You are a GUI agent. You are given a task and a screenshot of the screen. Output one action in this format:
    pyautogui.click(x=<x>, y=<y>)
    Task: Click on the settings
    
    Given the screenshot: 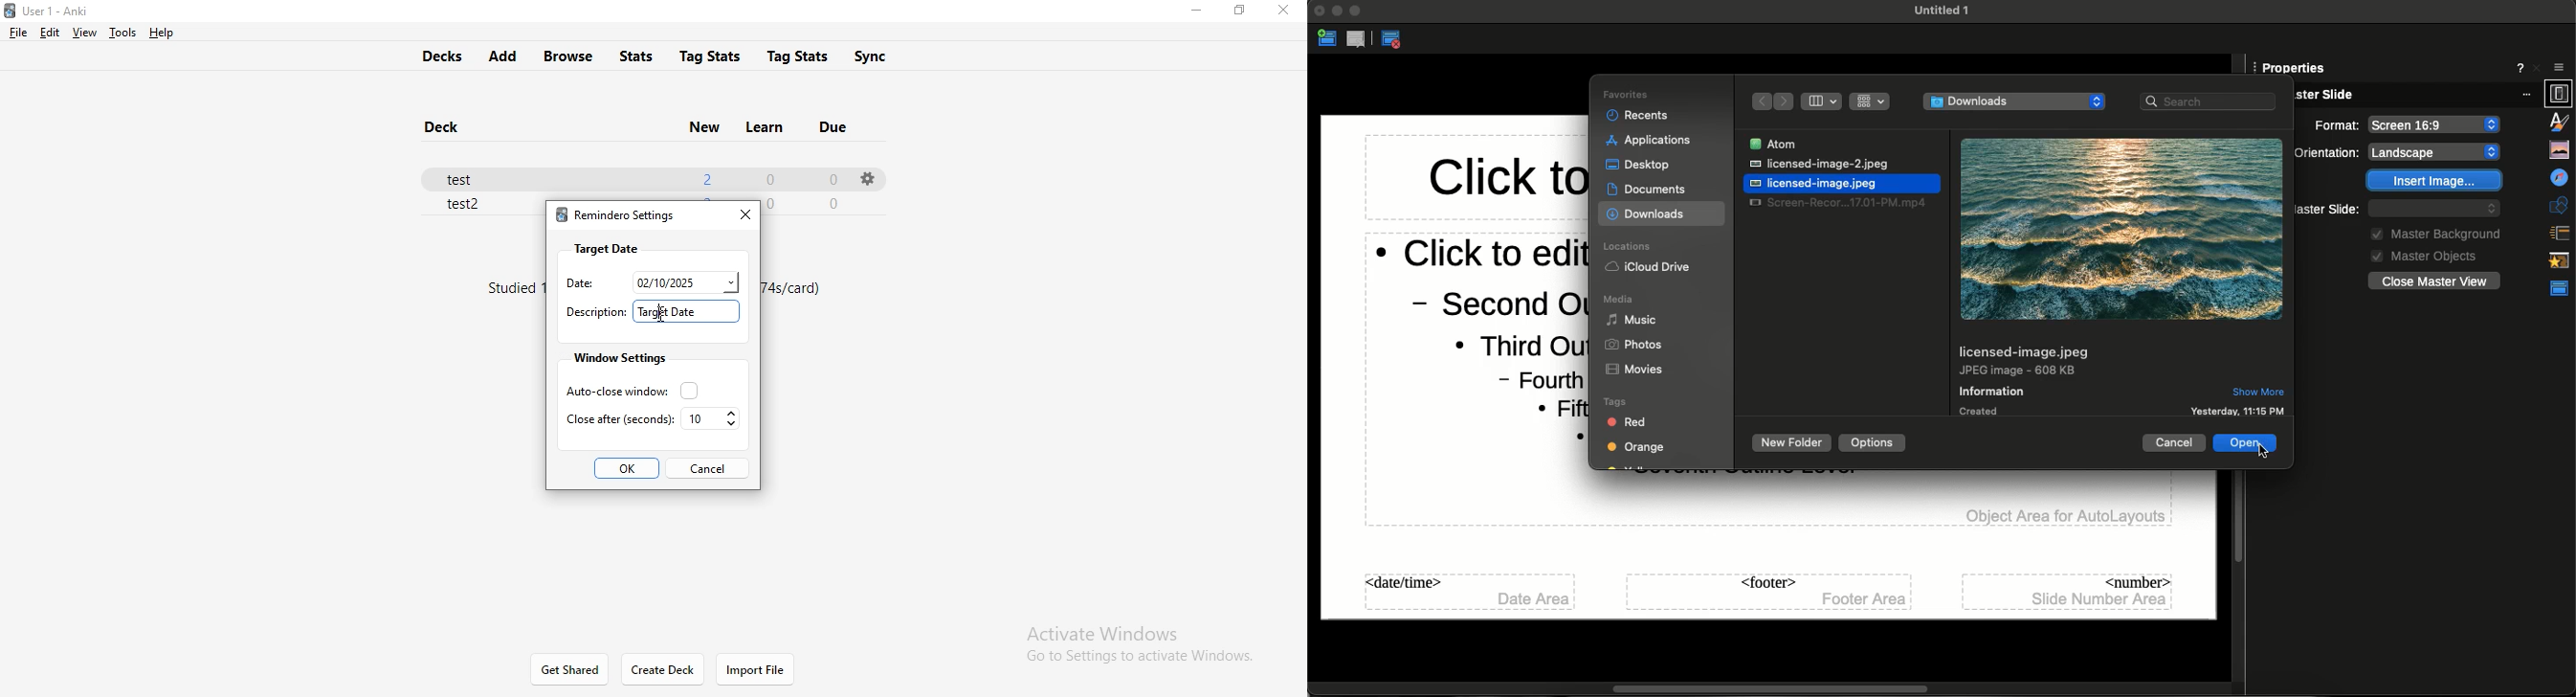 What is the action you would take?
    pyautogui.click(x=866, y=178)
    